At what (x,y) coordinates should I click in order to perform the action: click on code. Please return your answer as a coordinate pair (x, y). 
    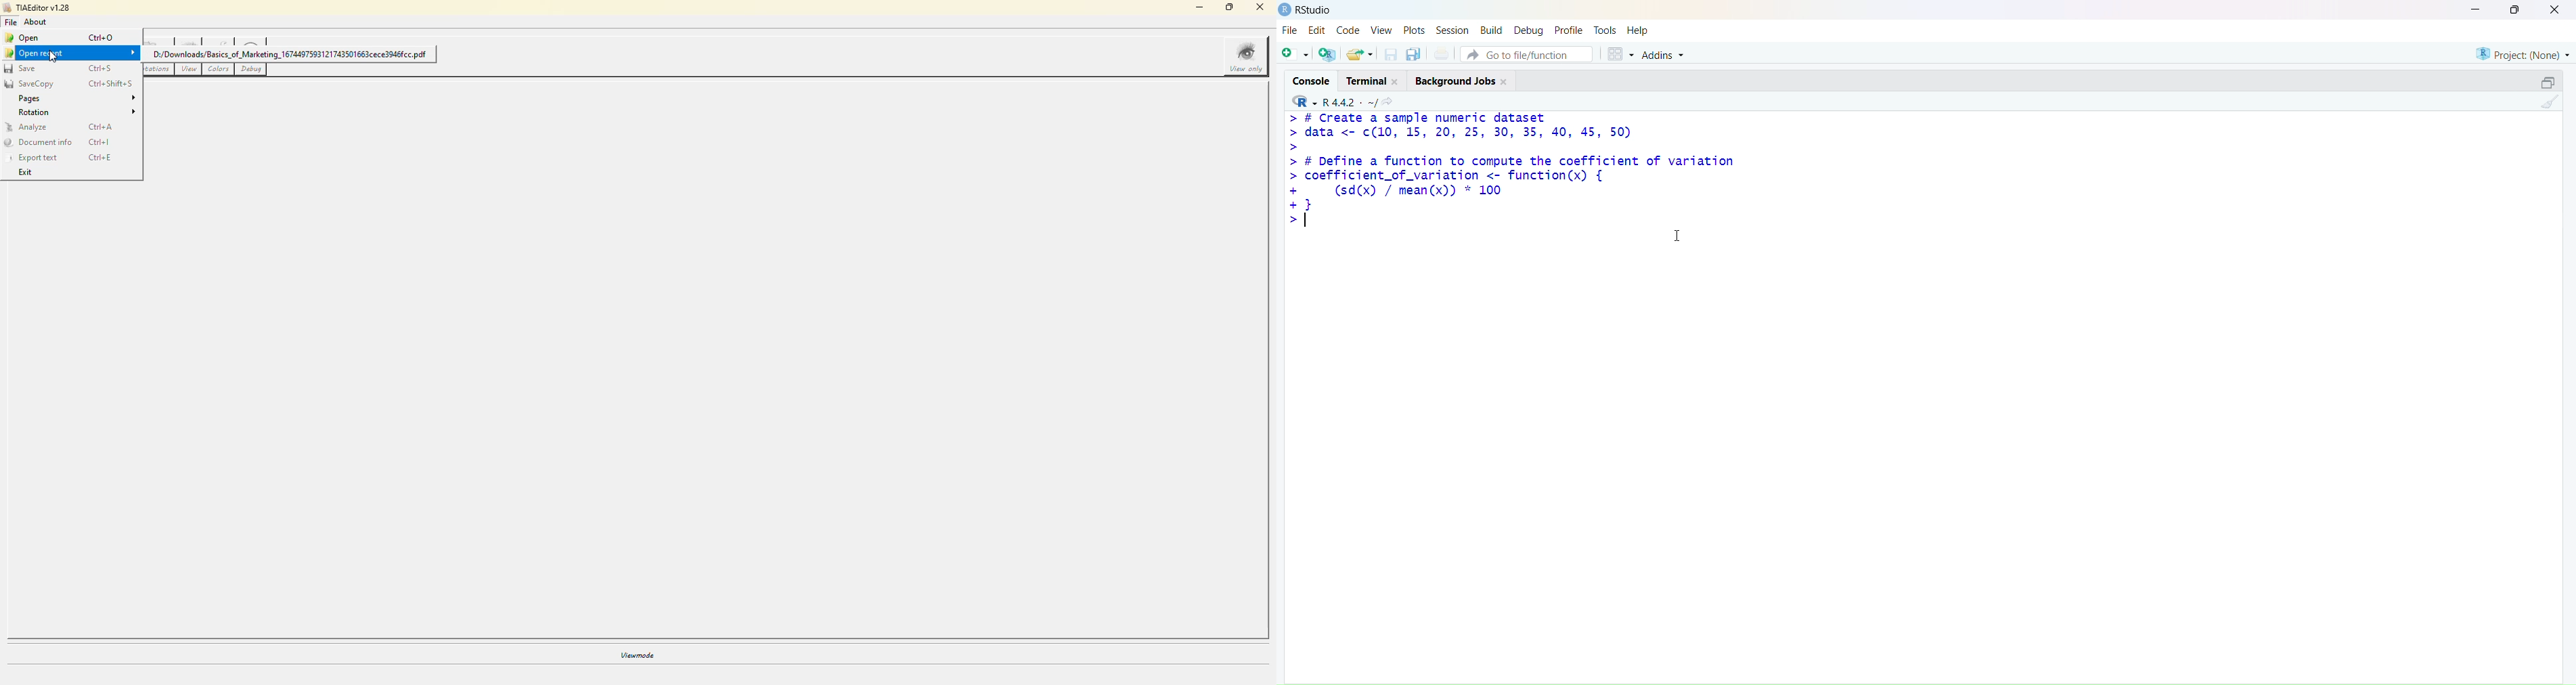
    Looking at the image, I should click on (1348, 30).